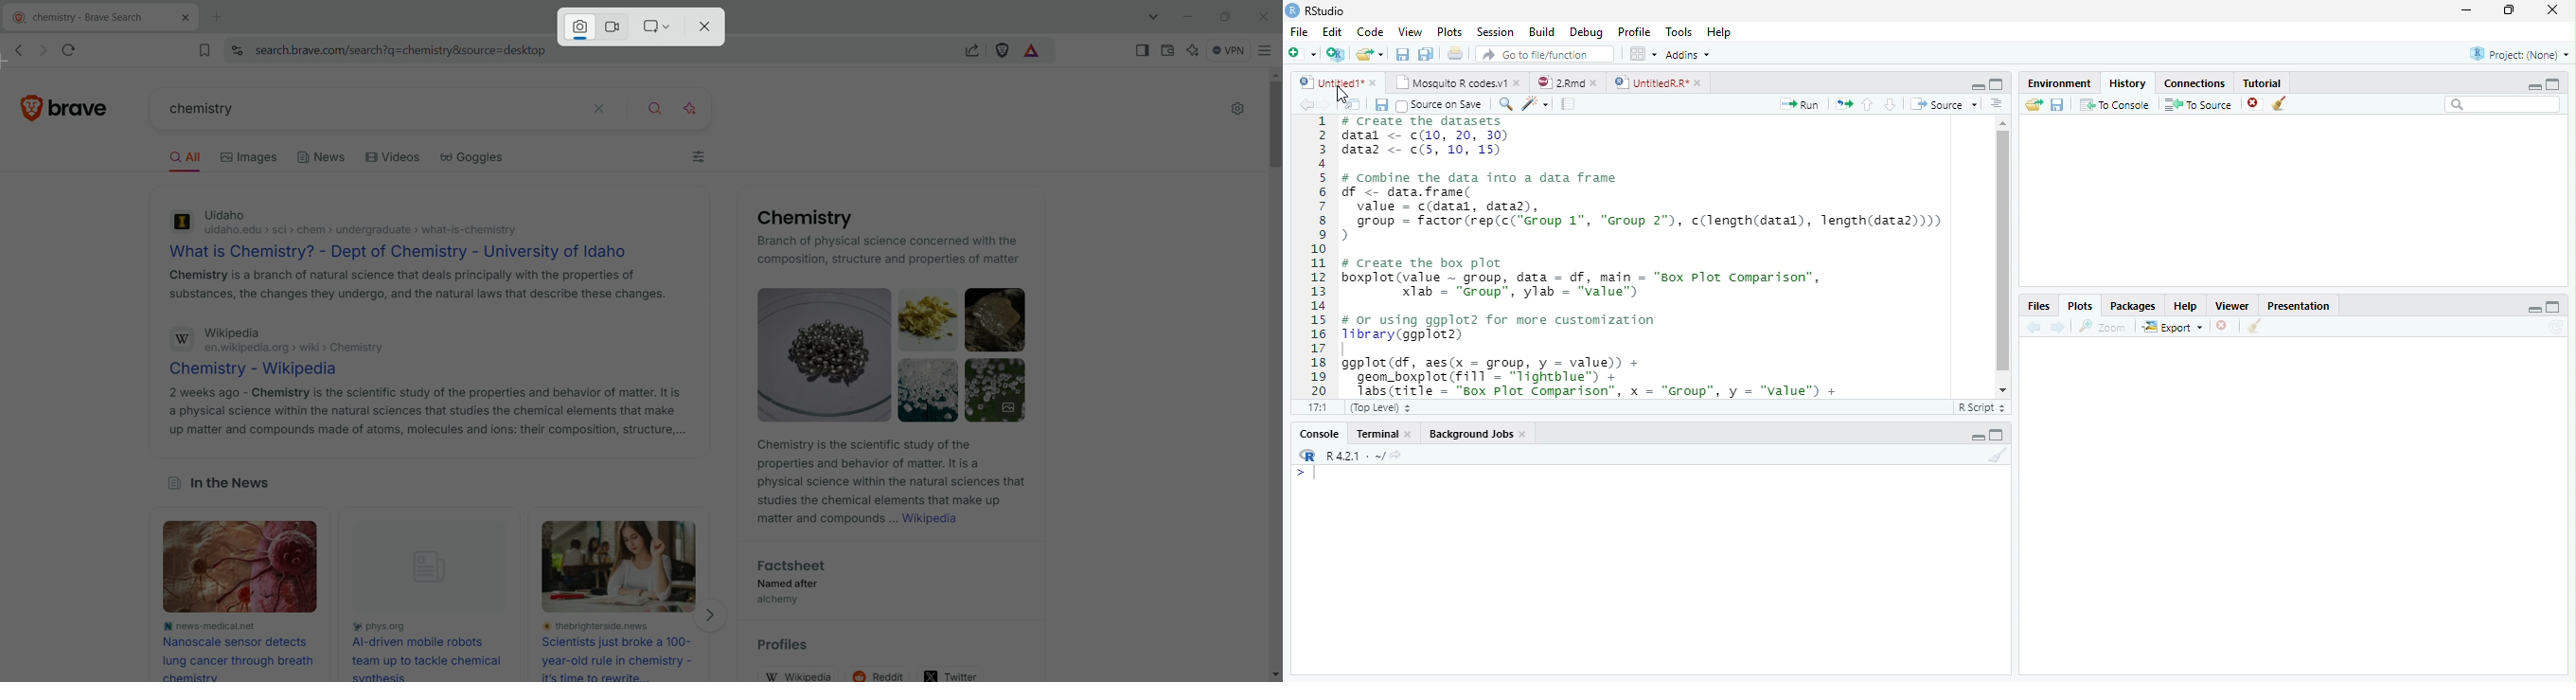  I want to click on 1:1, so click(1316, 407).